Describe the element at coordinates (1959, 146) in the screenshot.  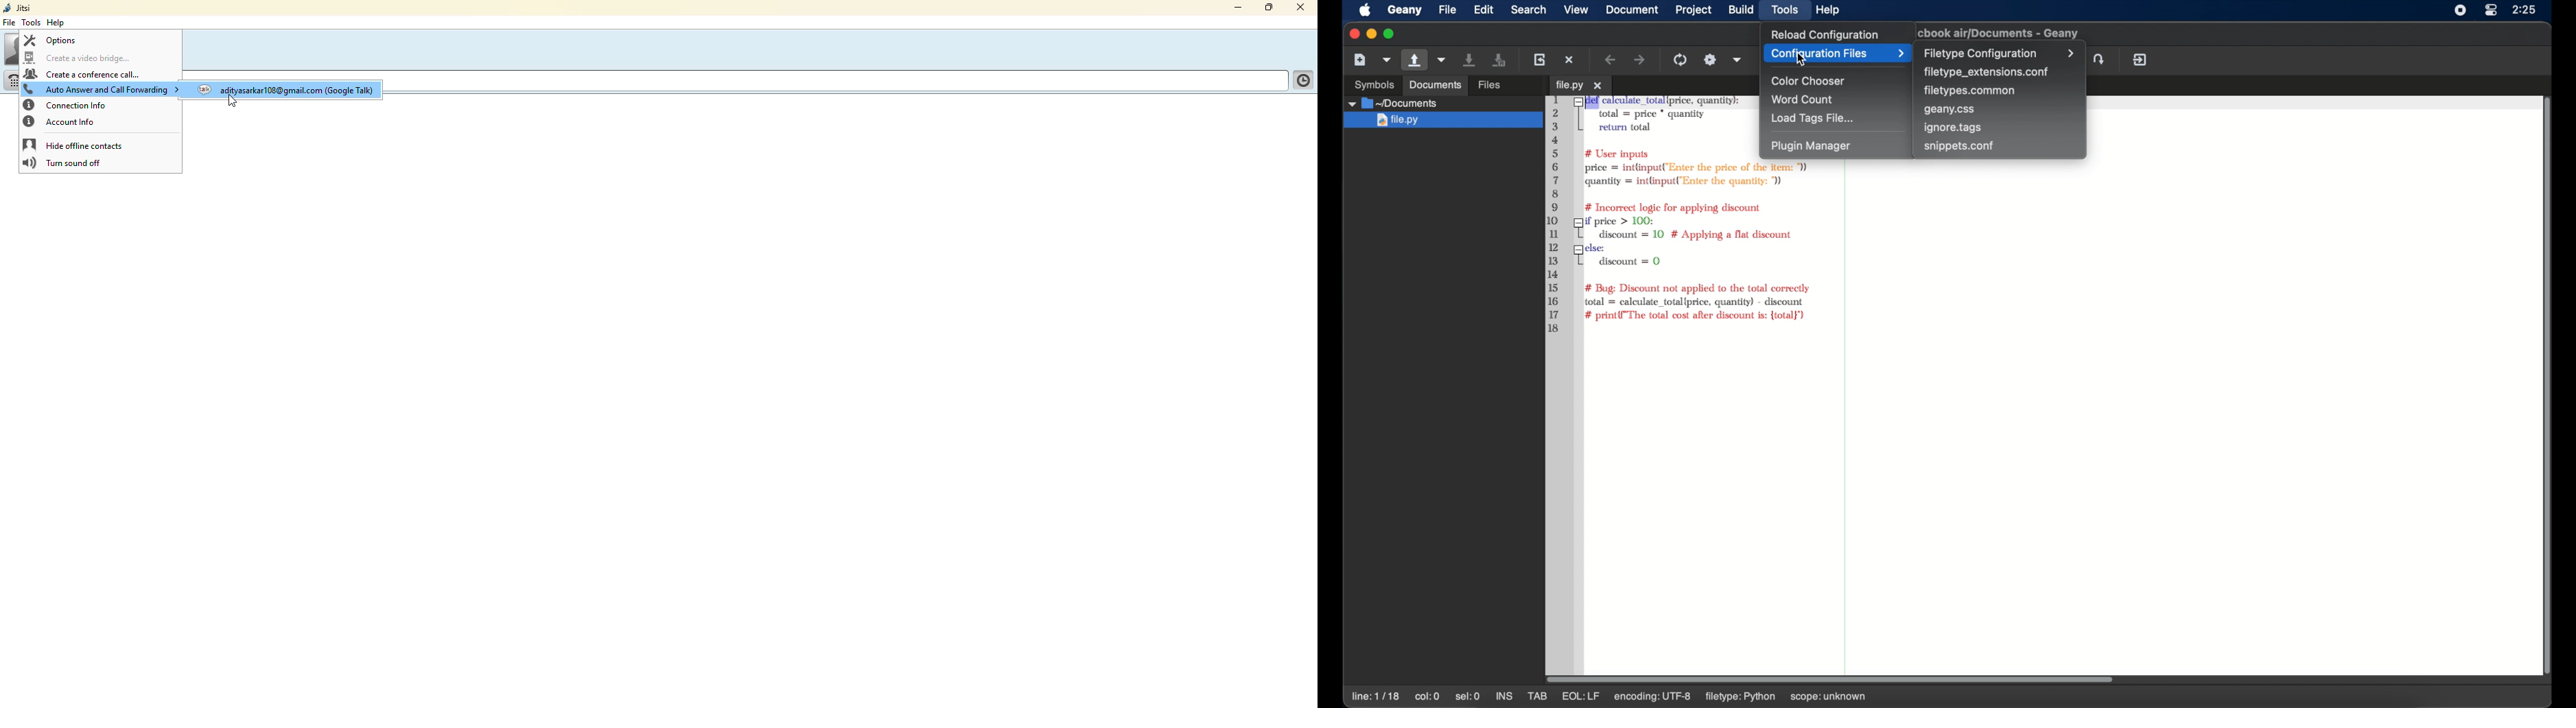
I see `snippets.conf` at that location.